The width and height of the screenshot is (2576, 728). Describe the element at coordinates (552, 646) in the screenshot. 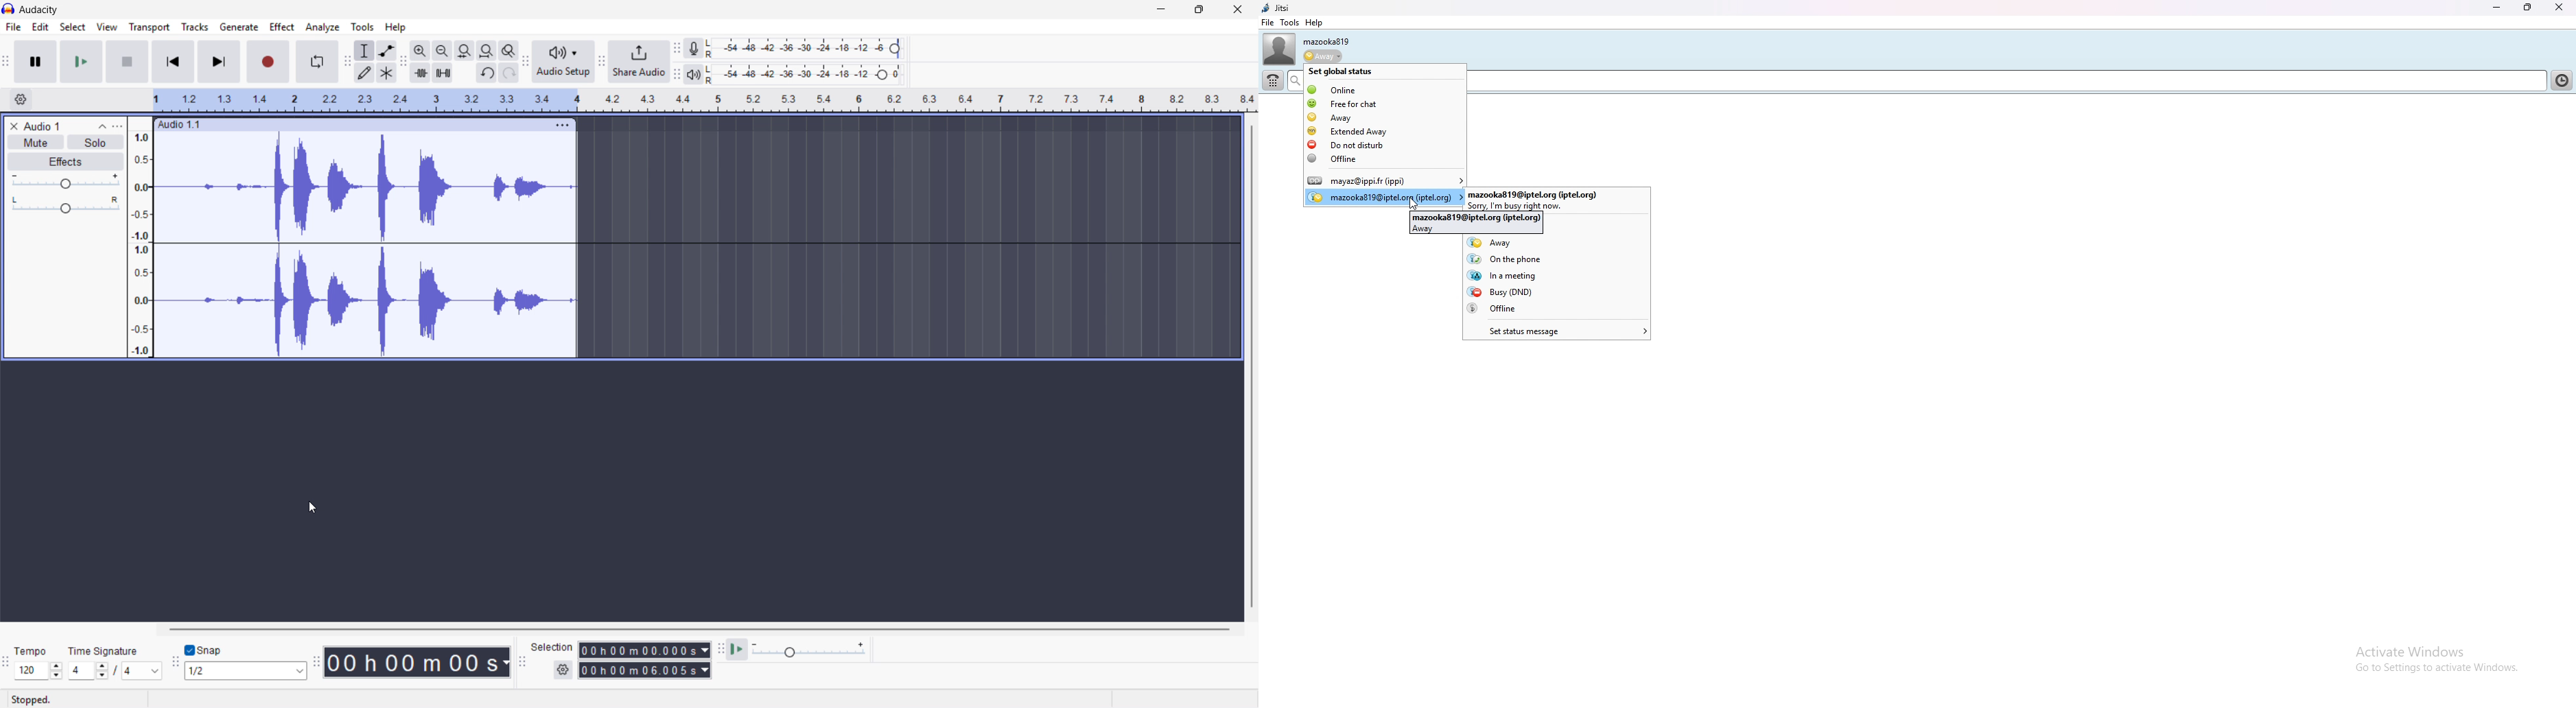

I see `selection` at that location.